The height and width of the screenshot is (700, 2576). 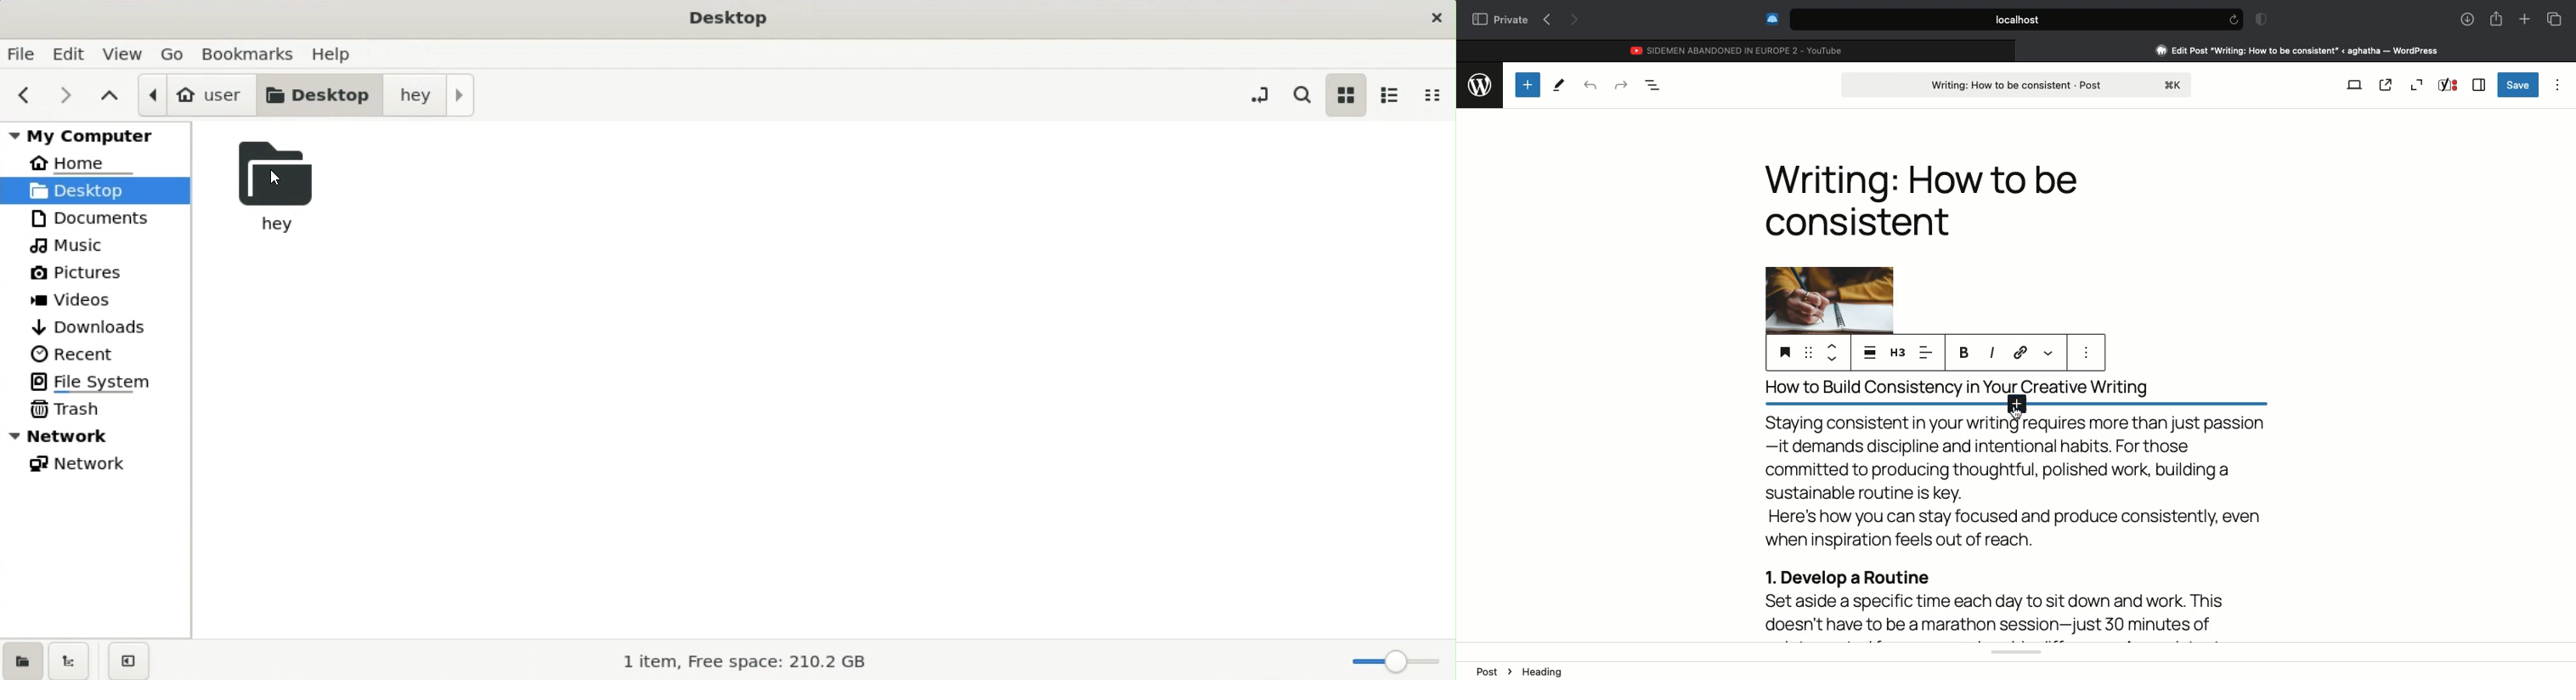 I want to click on hey, so click(x=269, y=189).